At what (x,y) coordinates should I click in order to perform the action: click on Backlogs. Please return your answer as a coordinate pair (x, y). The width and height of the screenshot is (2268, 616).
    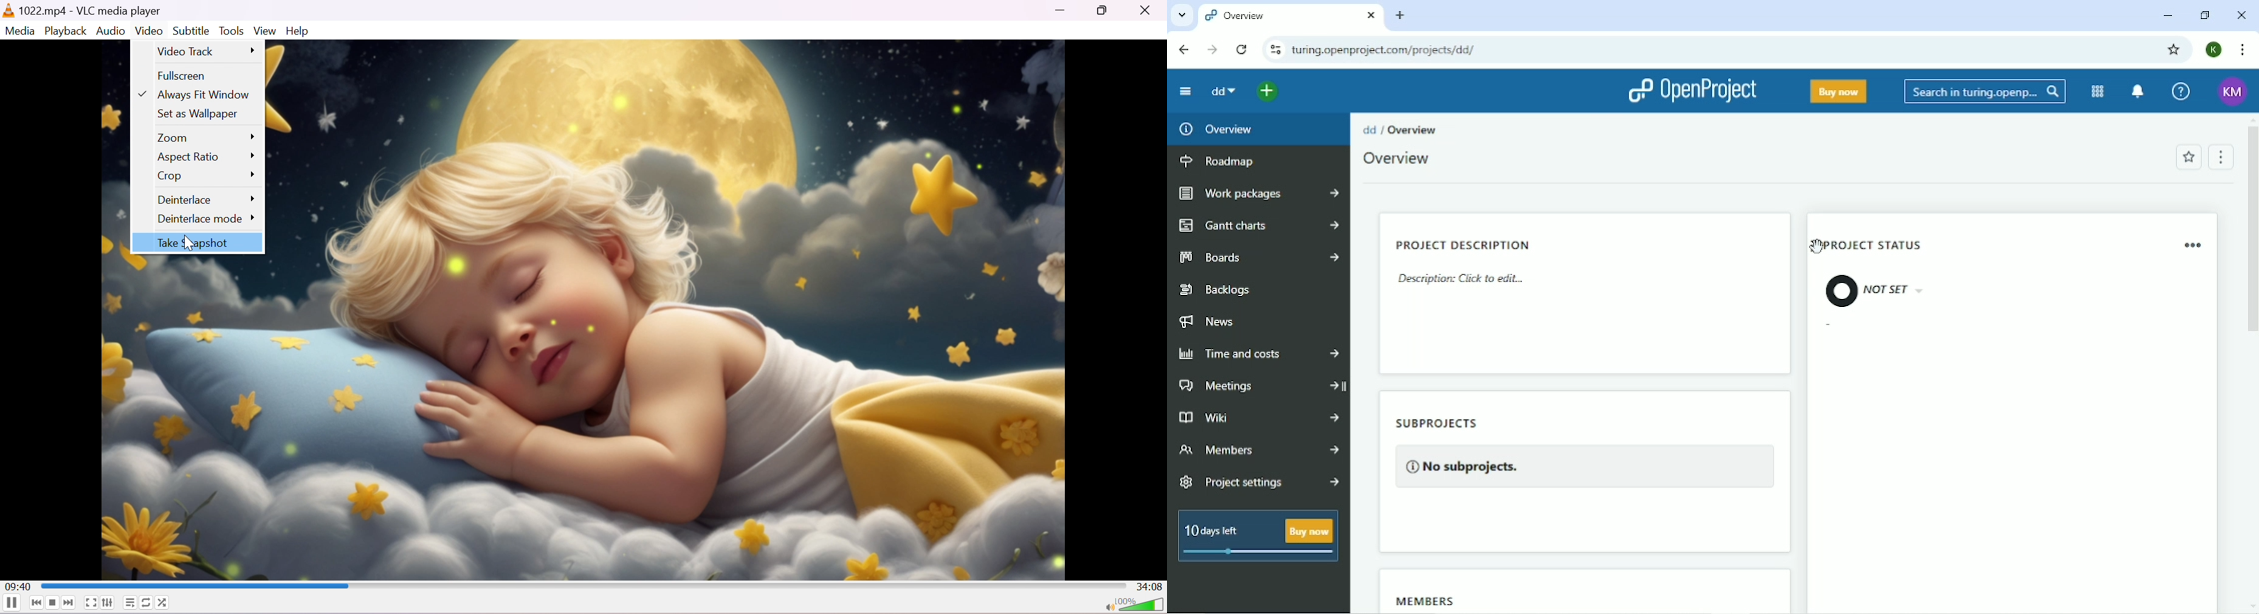
    Looking at the image, I should click on (1216, 288).